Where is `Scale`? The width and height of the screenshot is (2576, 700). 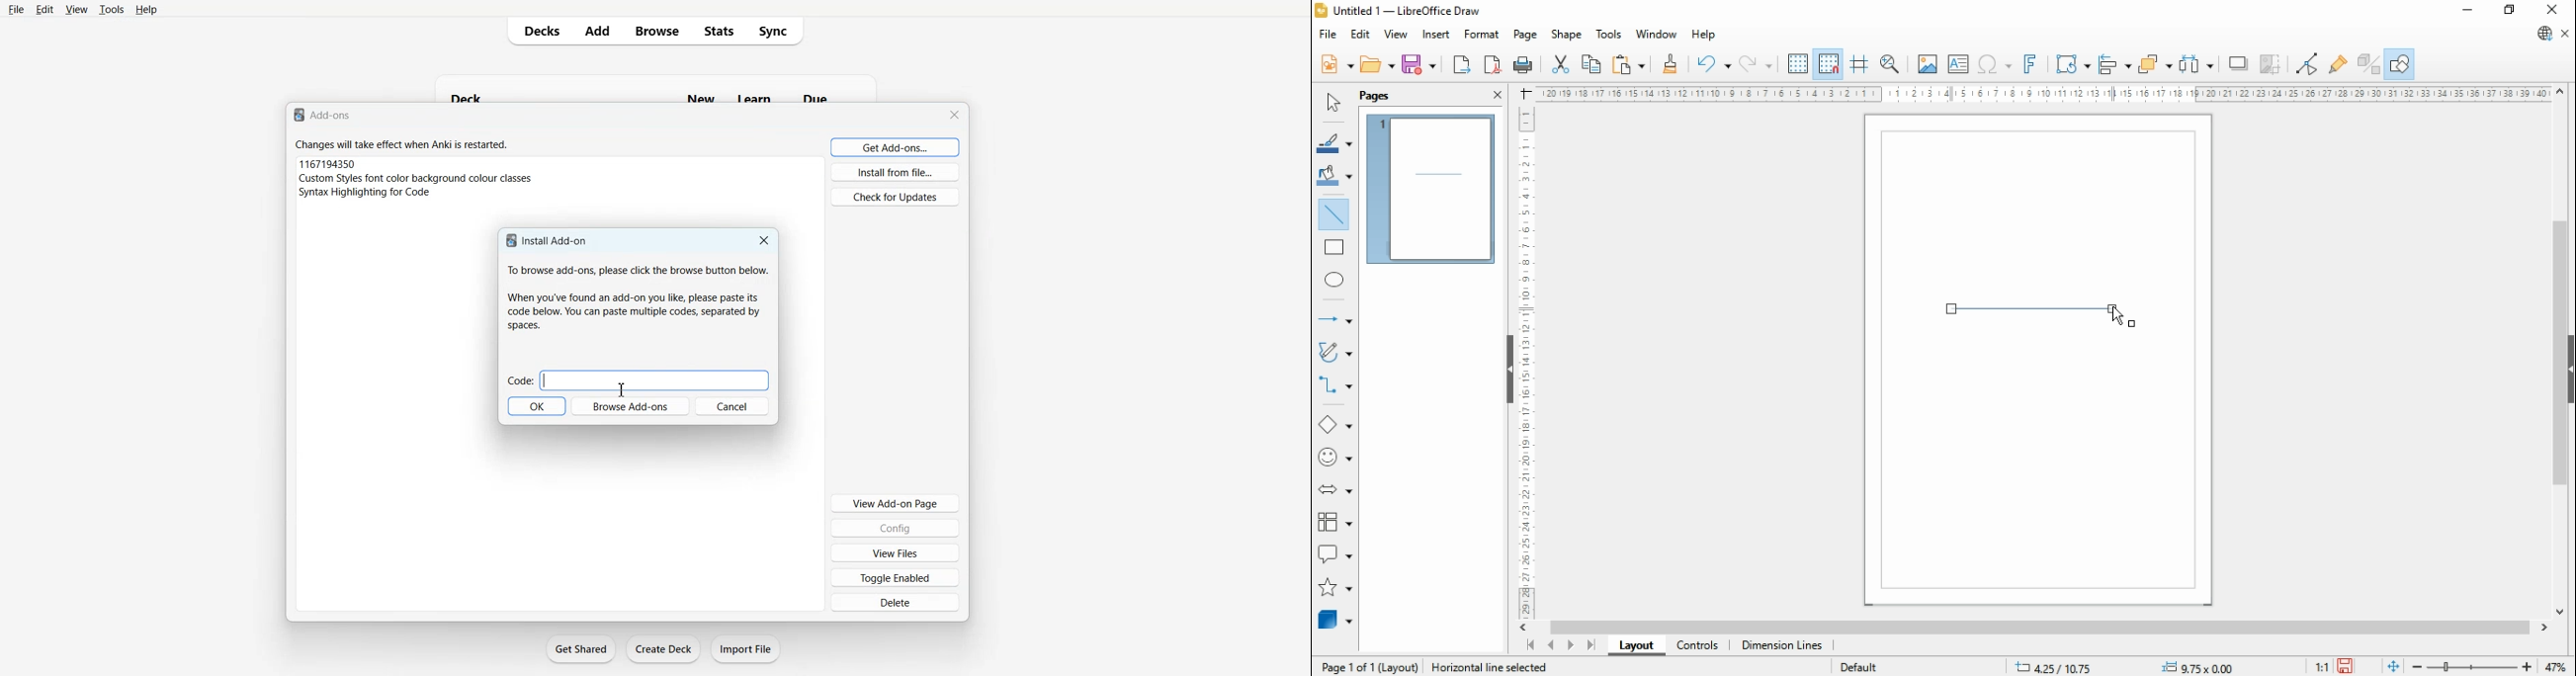 Scale is located at coordinates (1526, 362).